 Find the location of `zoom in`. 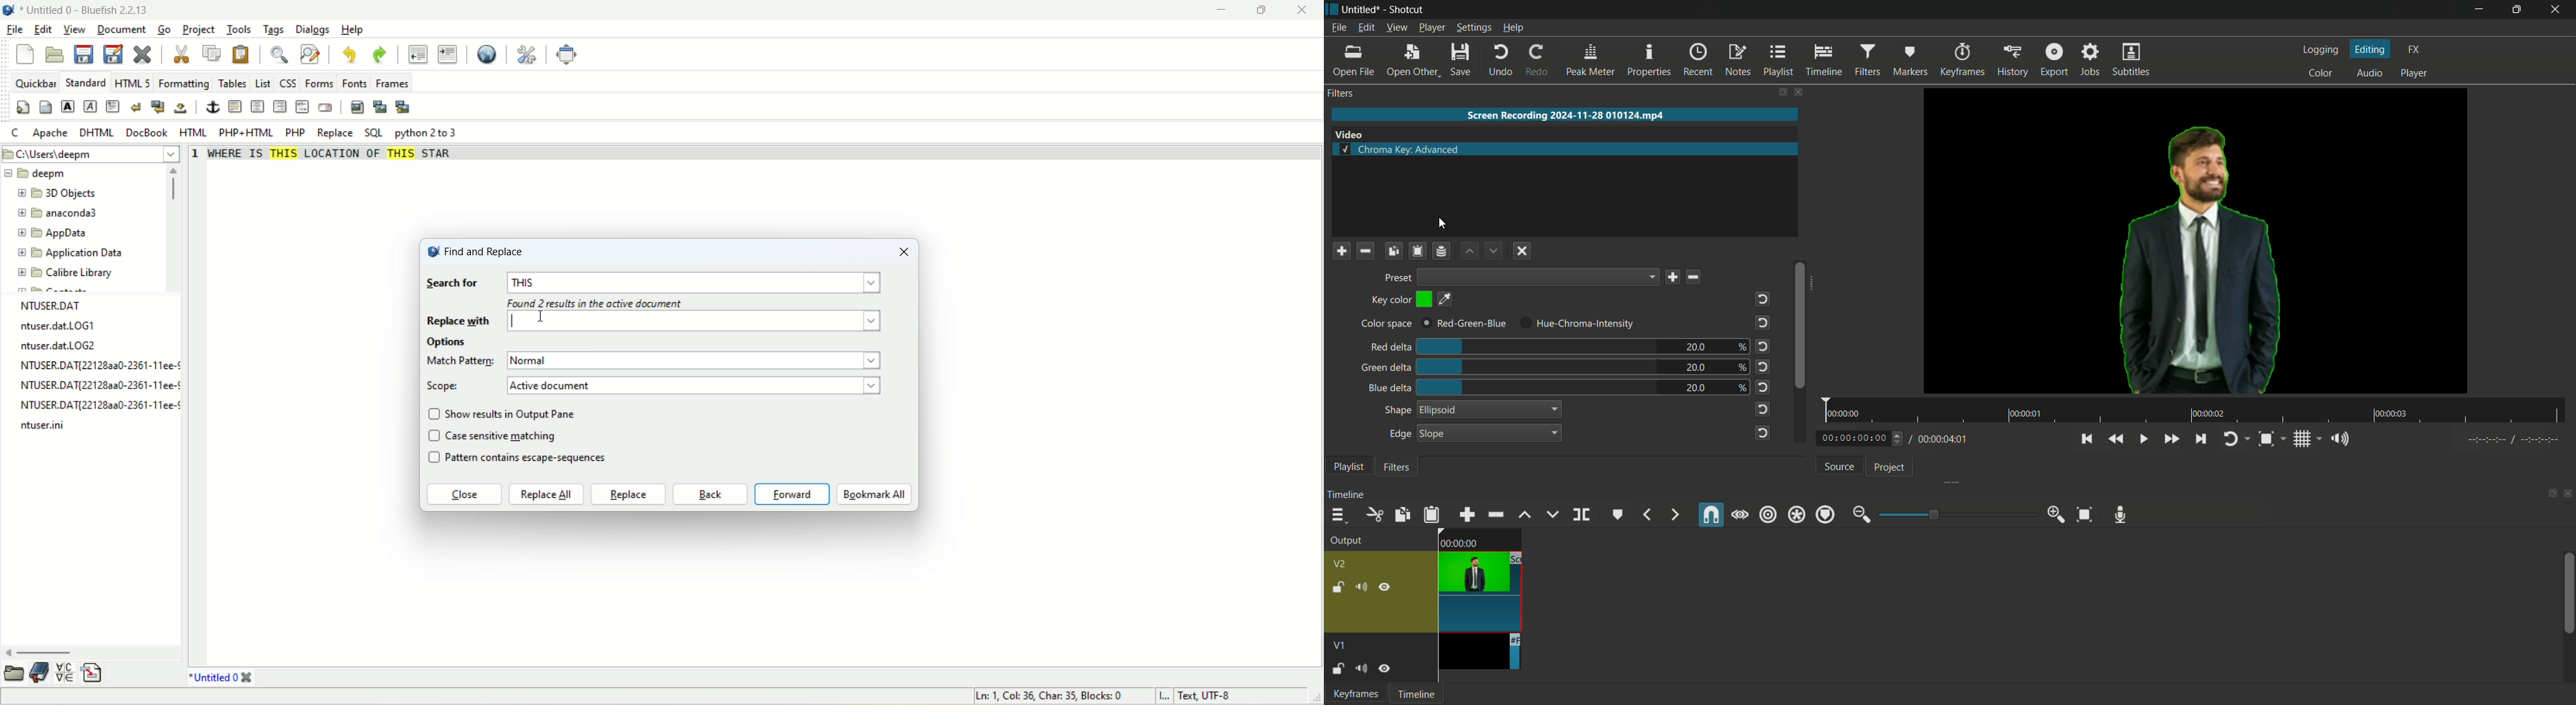

zoom in is located at coordinates (2057, 515).